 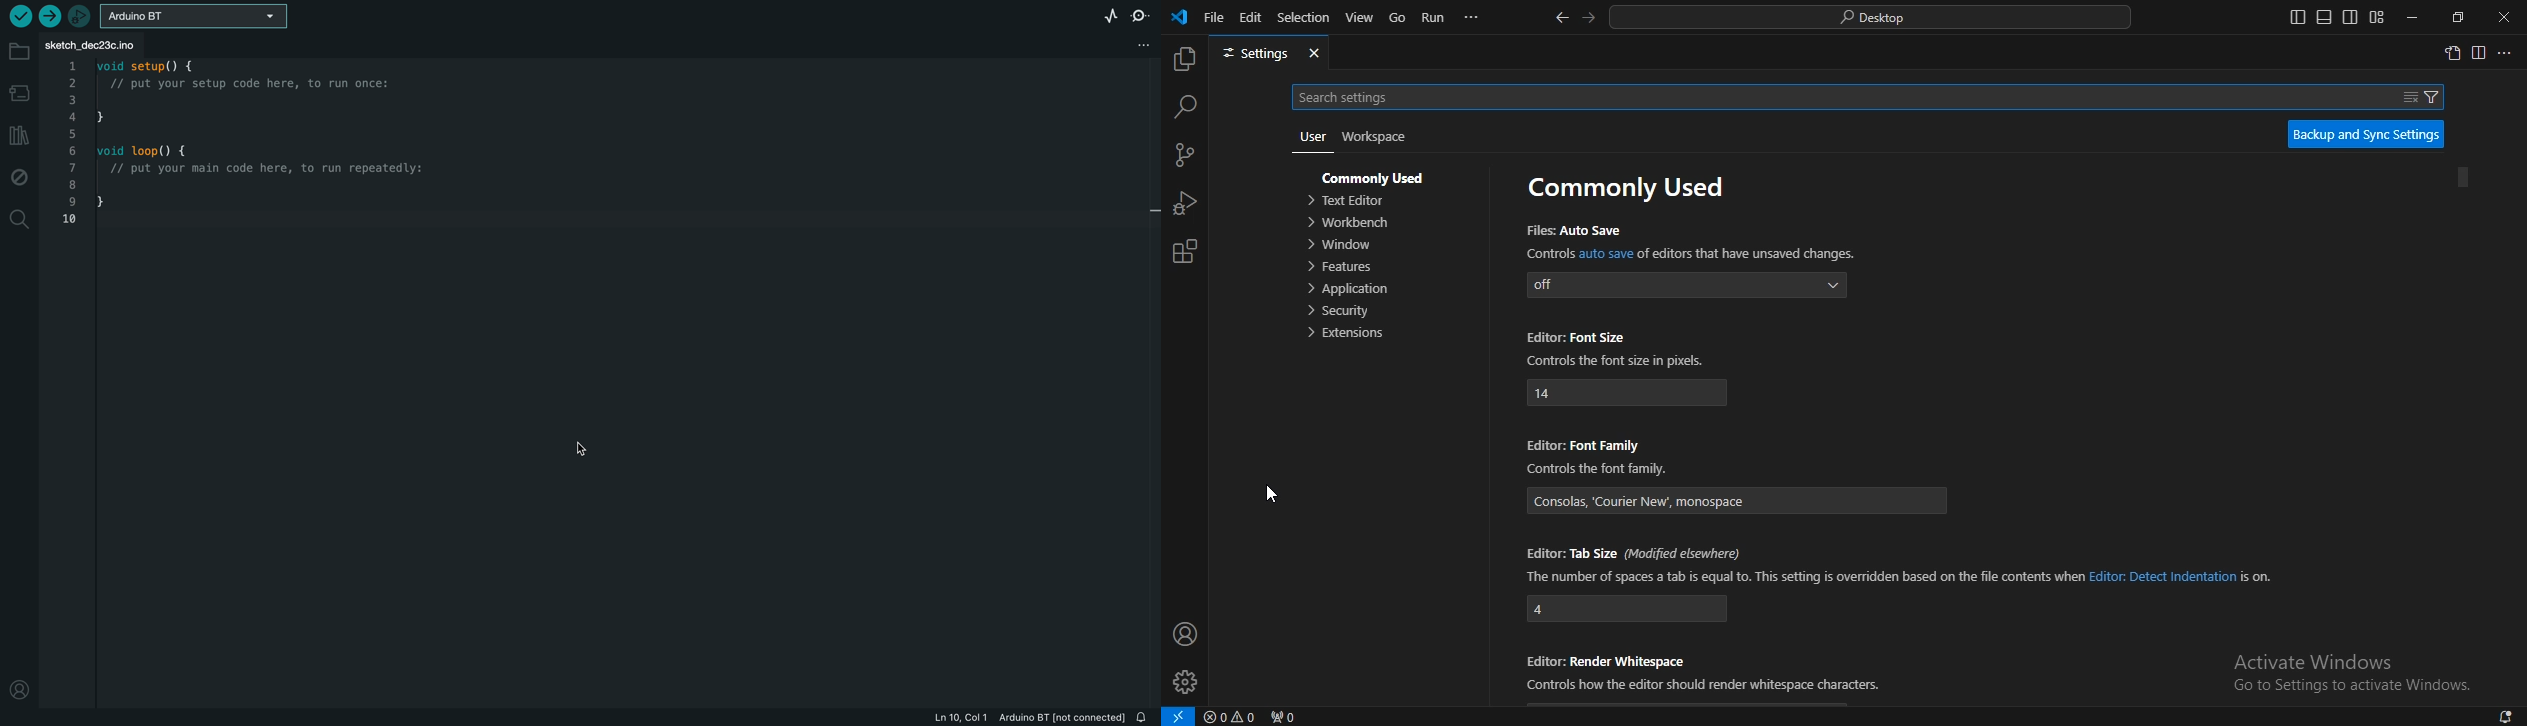 What do you see at coordinates (1595, 455) in the screenshot?
I see `Editor: Font Family Controls the font family` at bounding box center [1595, 455].